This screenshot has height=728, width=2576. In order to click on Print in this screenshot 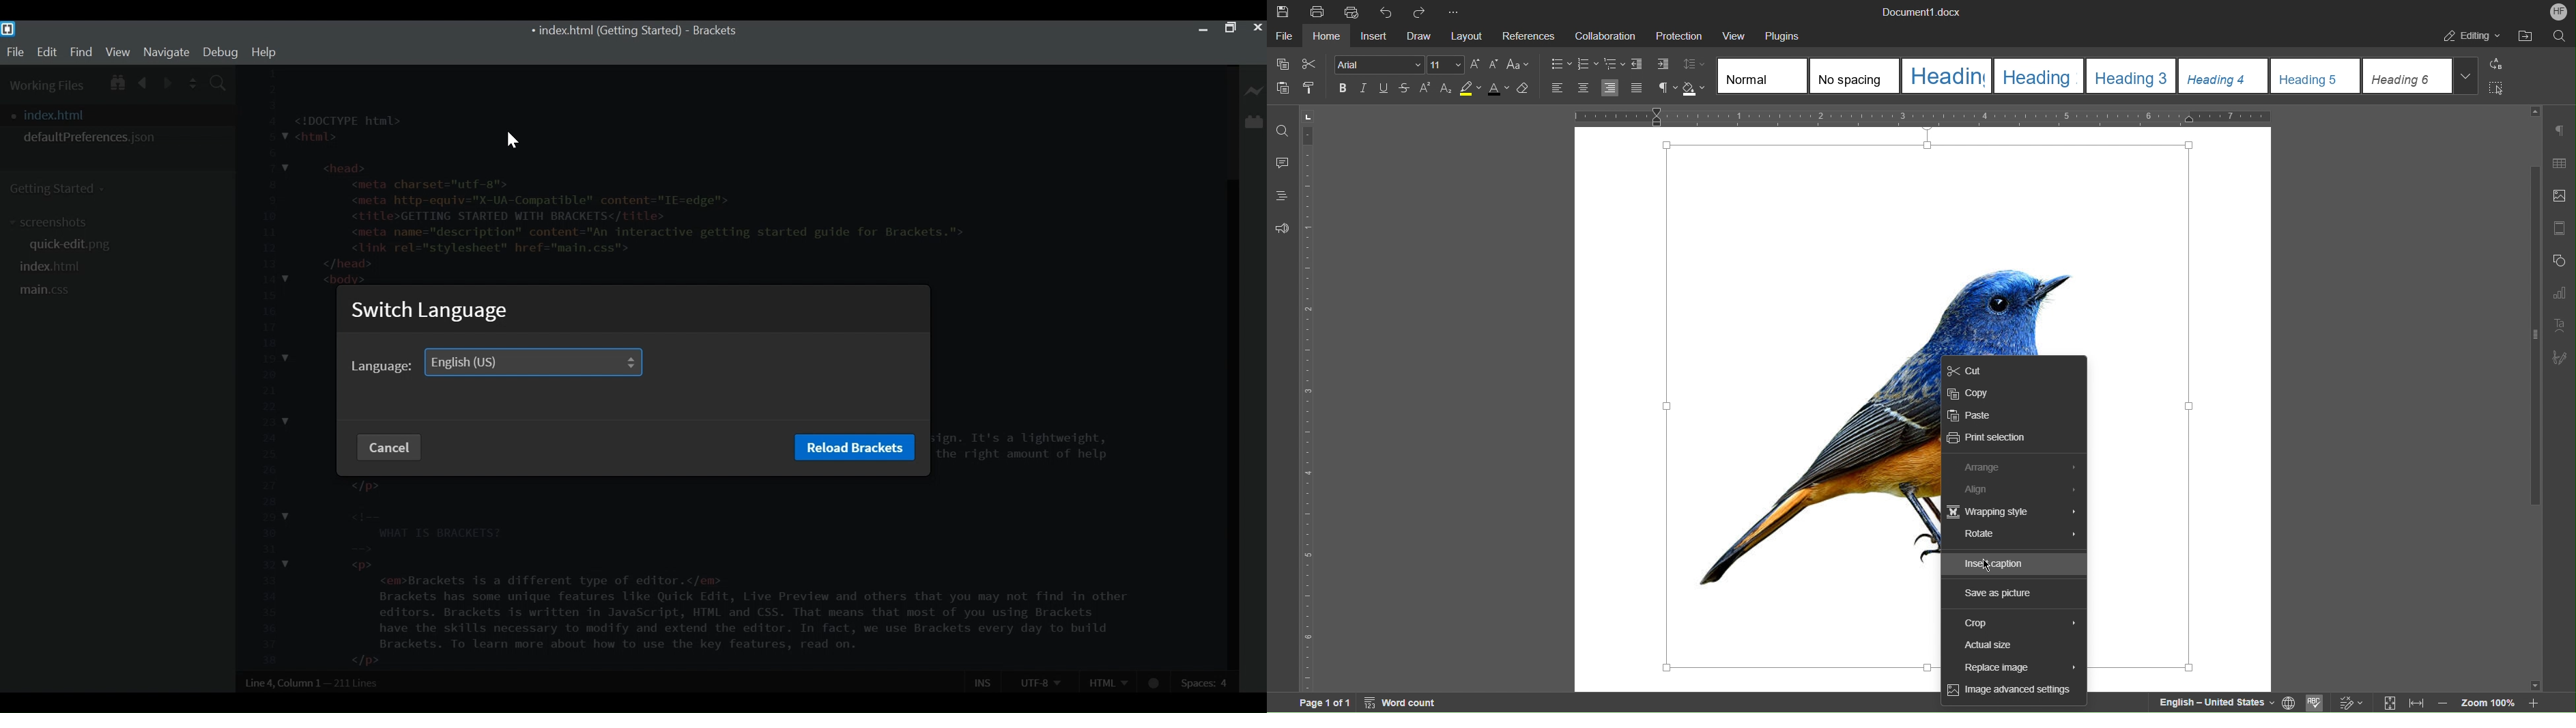, I will do `click(1317, 11)`.